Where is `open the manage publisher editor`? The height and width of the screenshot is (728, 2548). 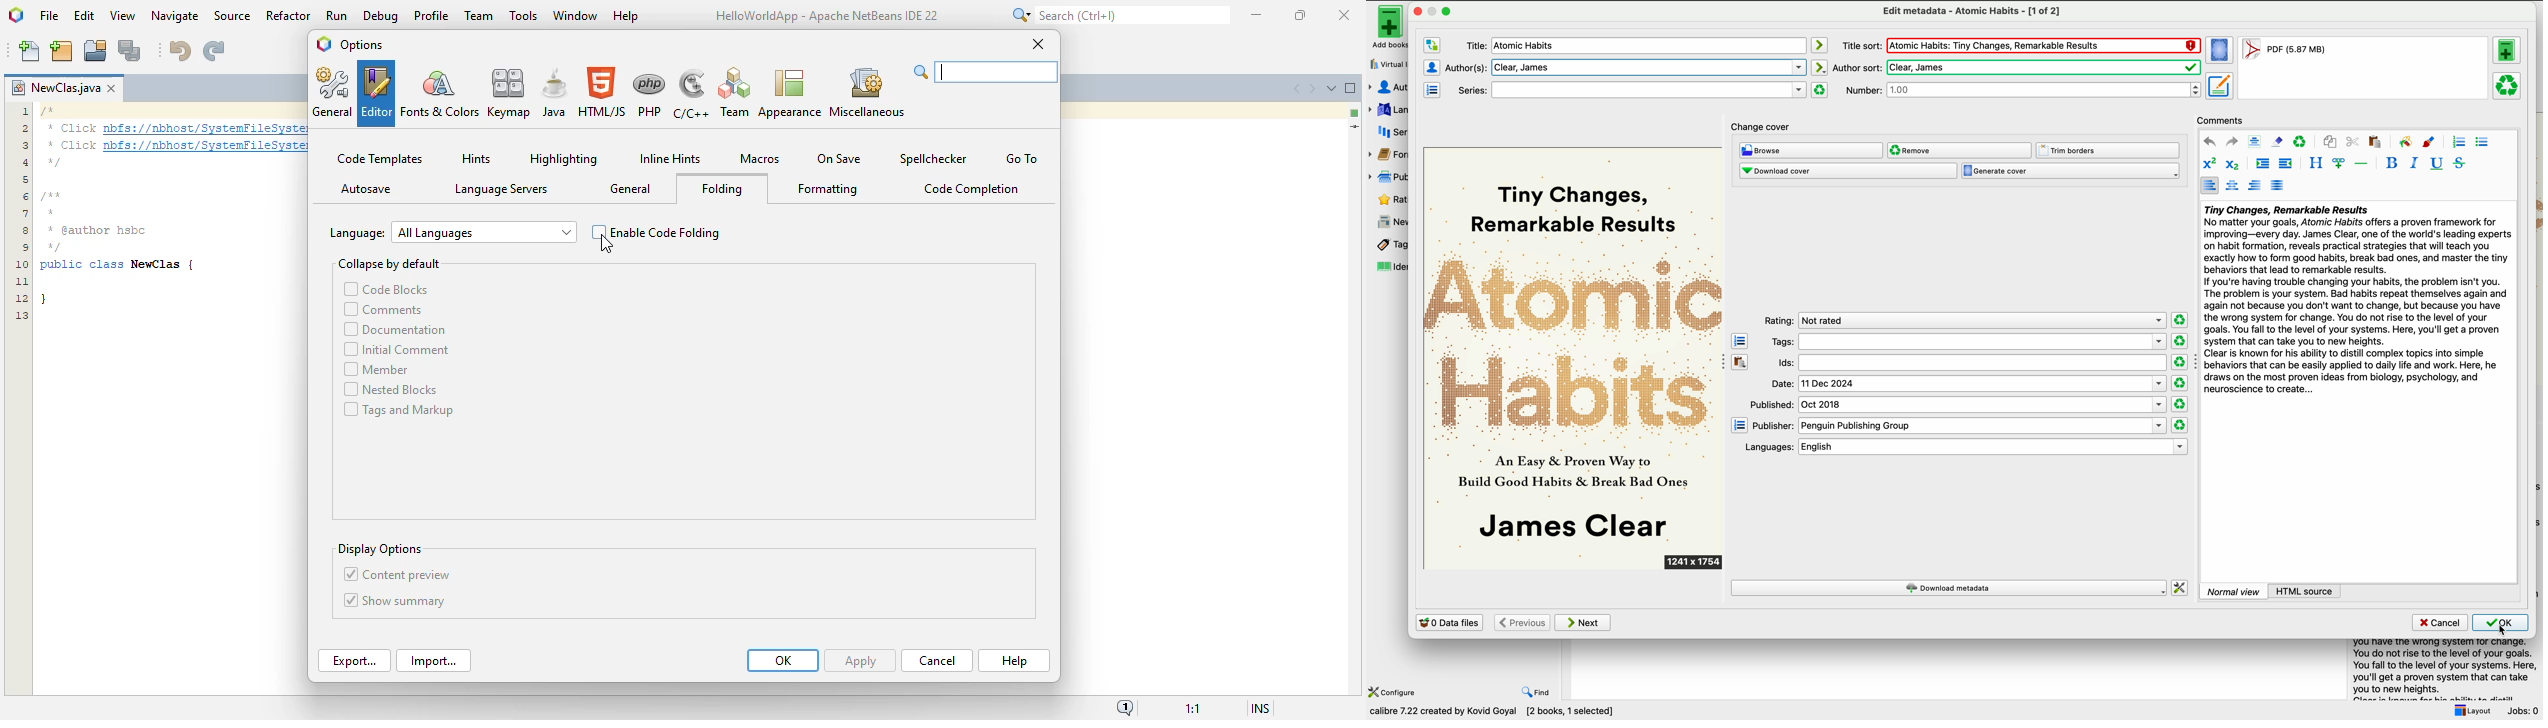
open the manage publisher editor is located at coordinates (1740, 425).